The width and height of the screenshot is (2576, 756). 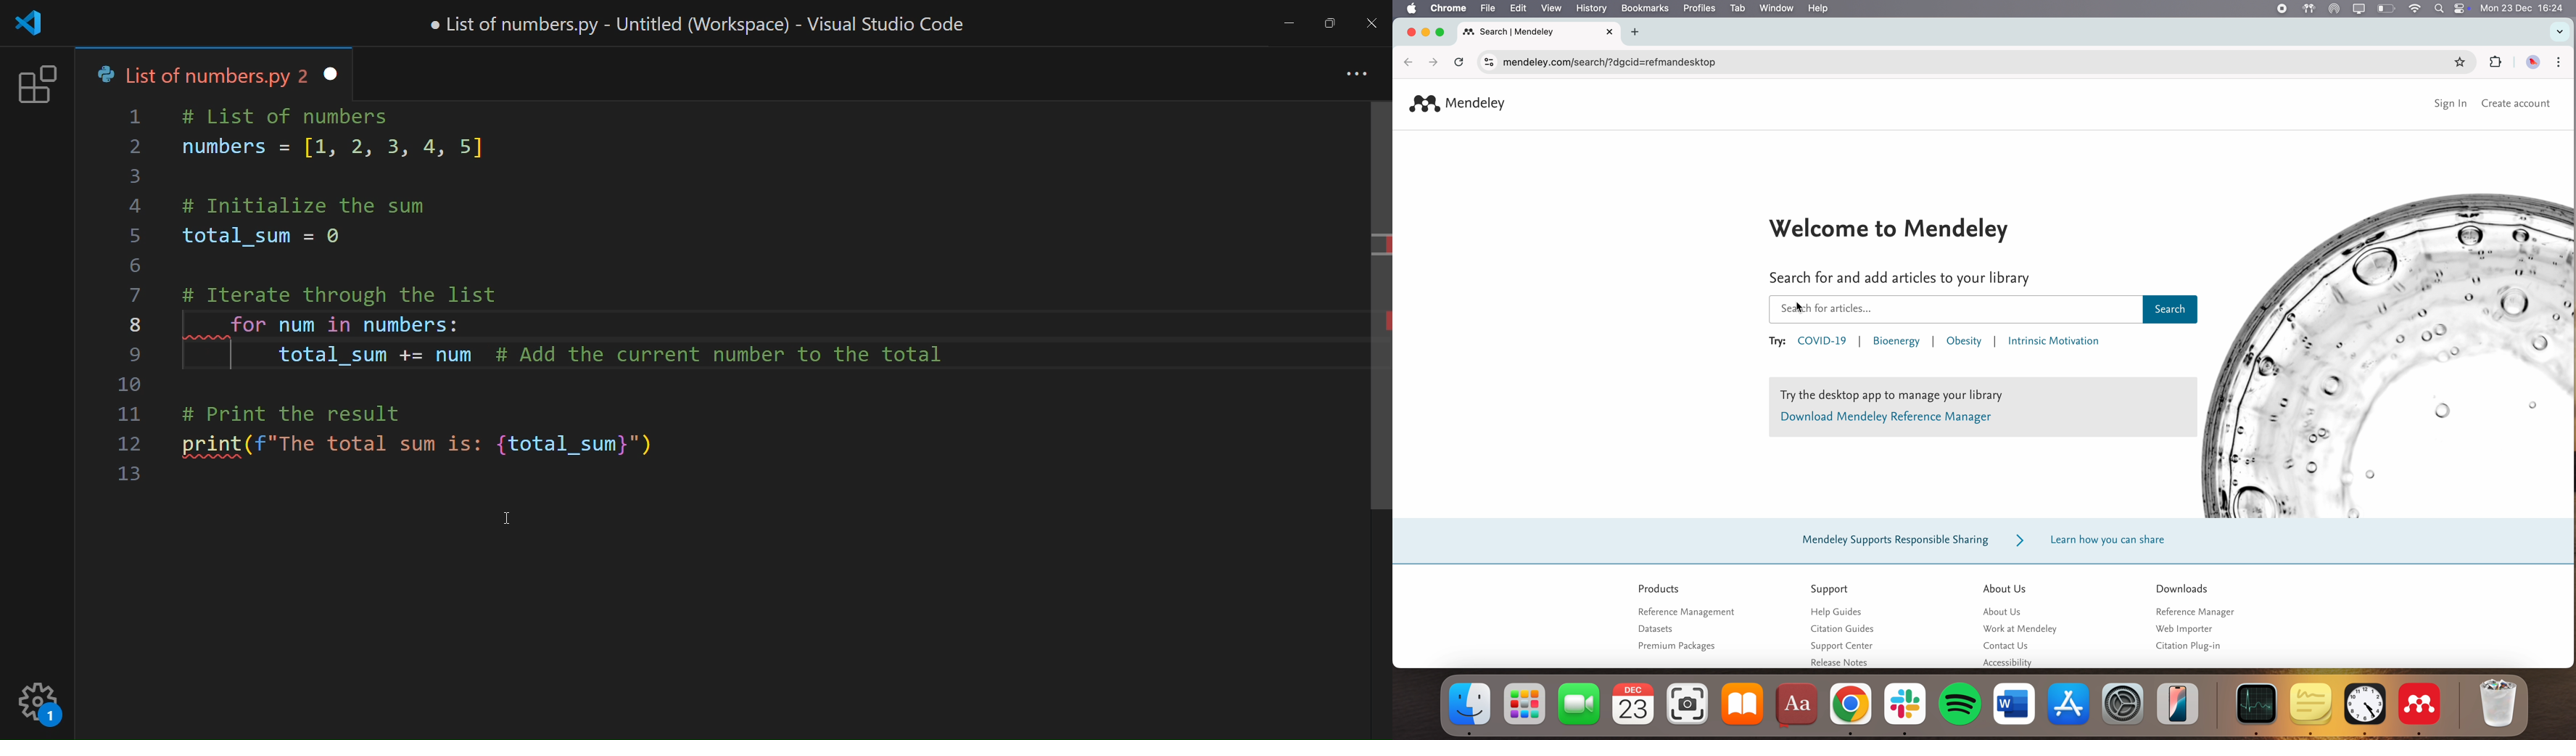 What do you see at coordinates (1660, 588) in the screenshot?
I see `products` at bounding box center [1660, 588].